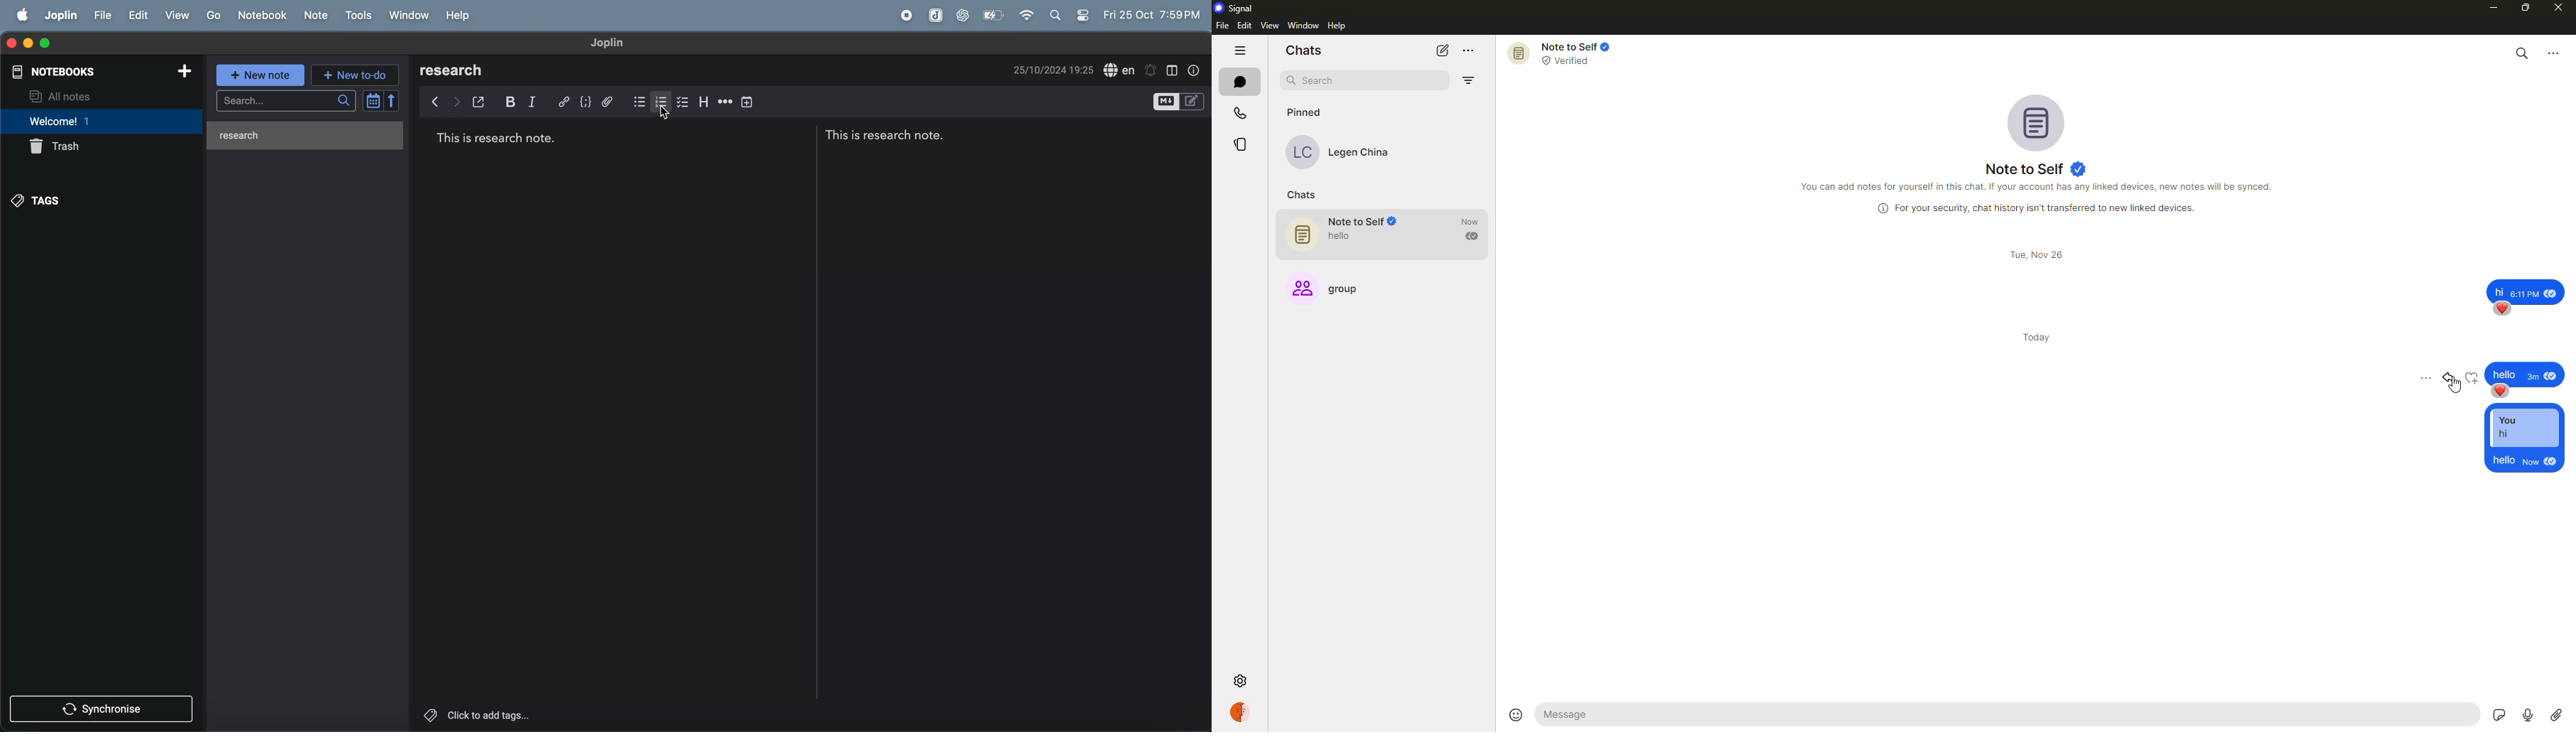  Describe the element at coordinates (611, 102) in the screenshot. I see `attach file` at that location.